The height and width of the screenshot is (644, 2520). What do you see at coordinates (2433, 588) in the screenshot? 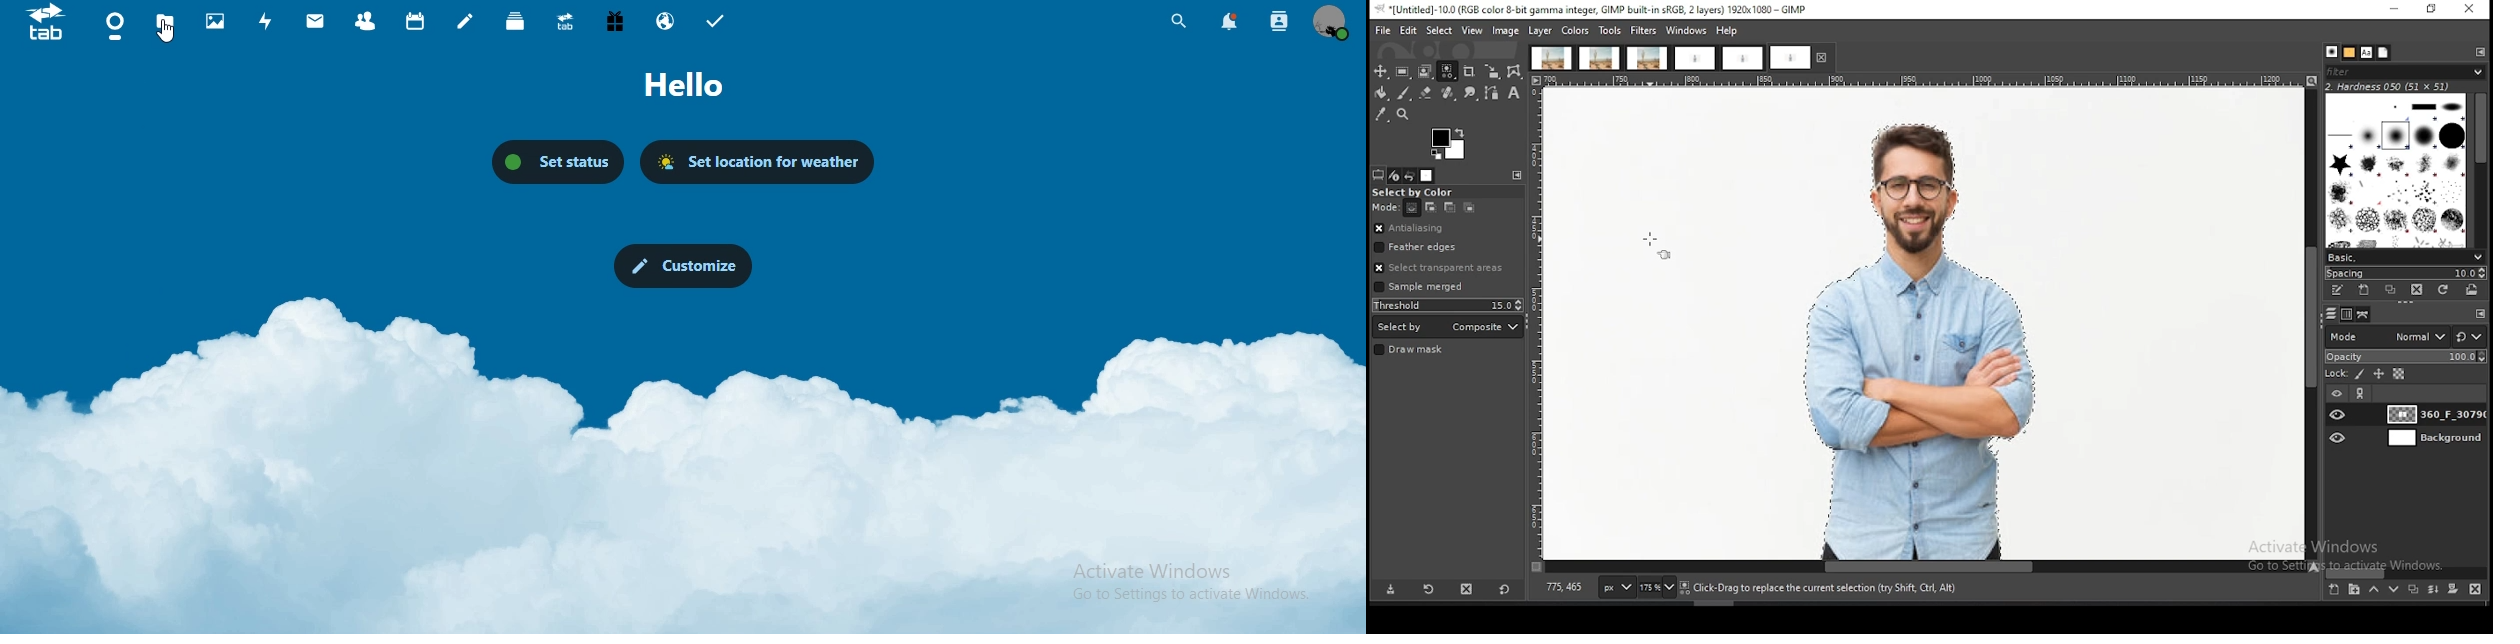
I see `merge layers` at bounding box center [2433, 588].